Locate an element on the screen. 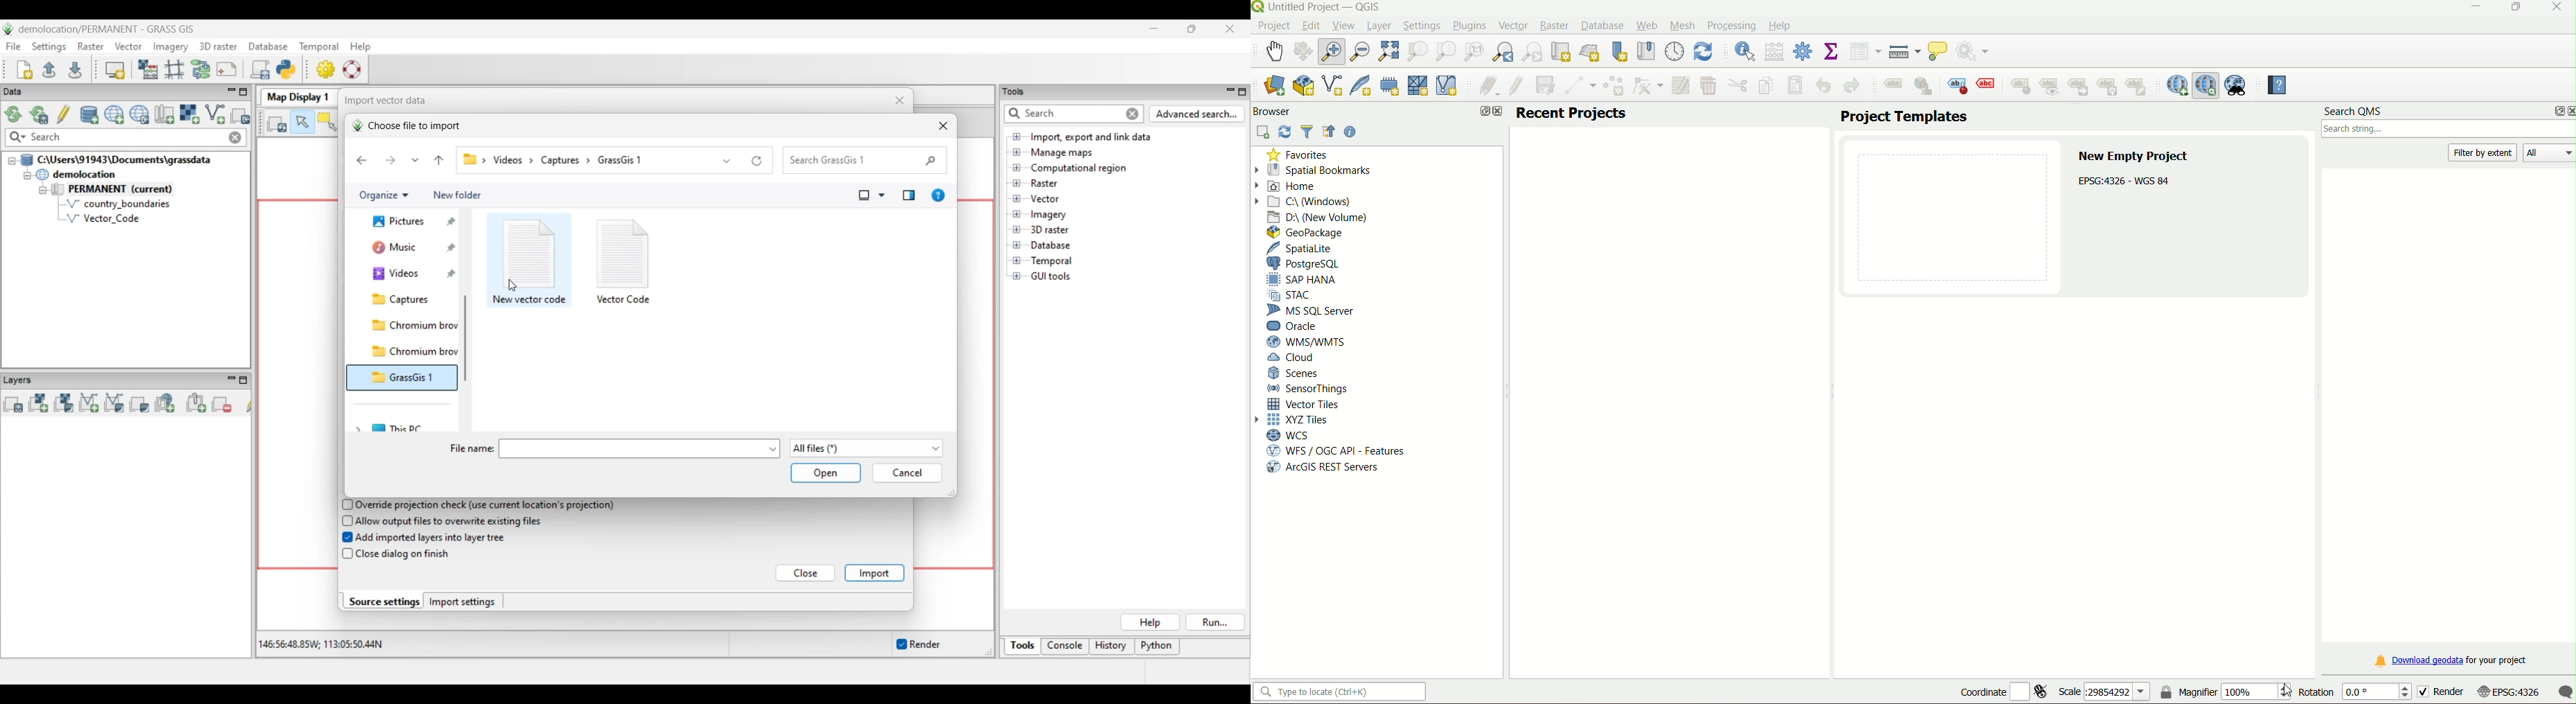 Image resolution: width=2576 pixels, height=728 pixels. open data source manager is located at coordinates (1273, 86).